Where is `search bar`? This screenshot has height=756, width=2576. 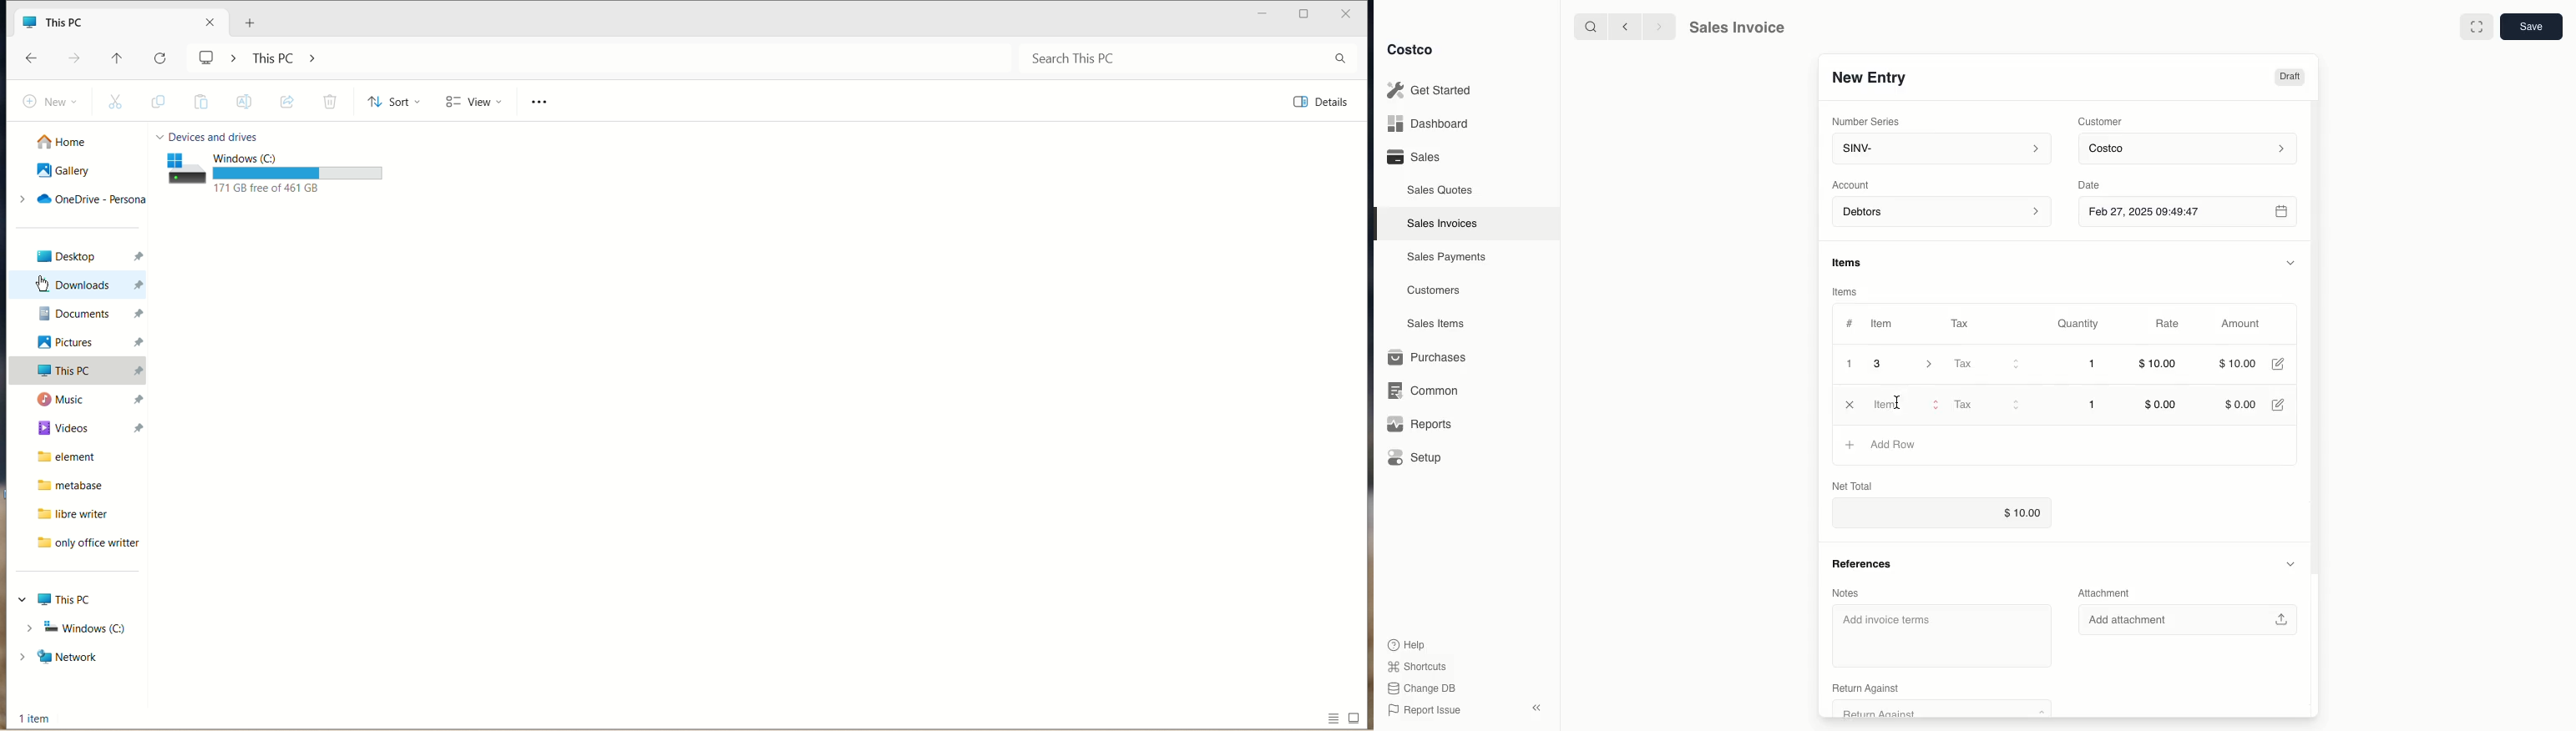
search bar is located at coordinates (1187, 61).